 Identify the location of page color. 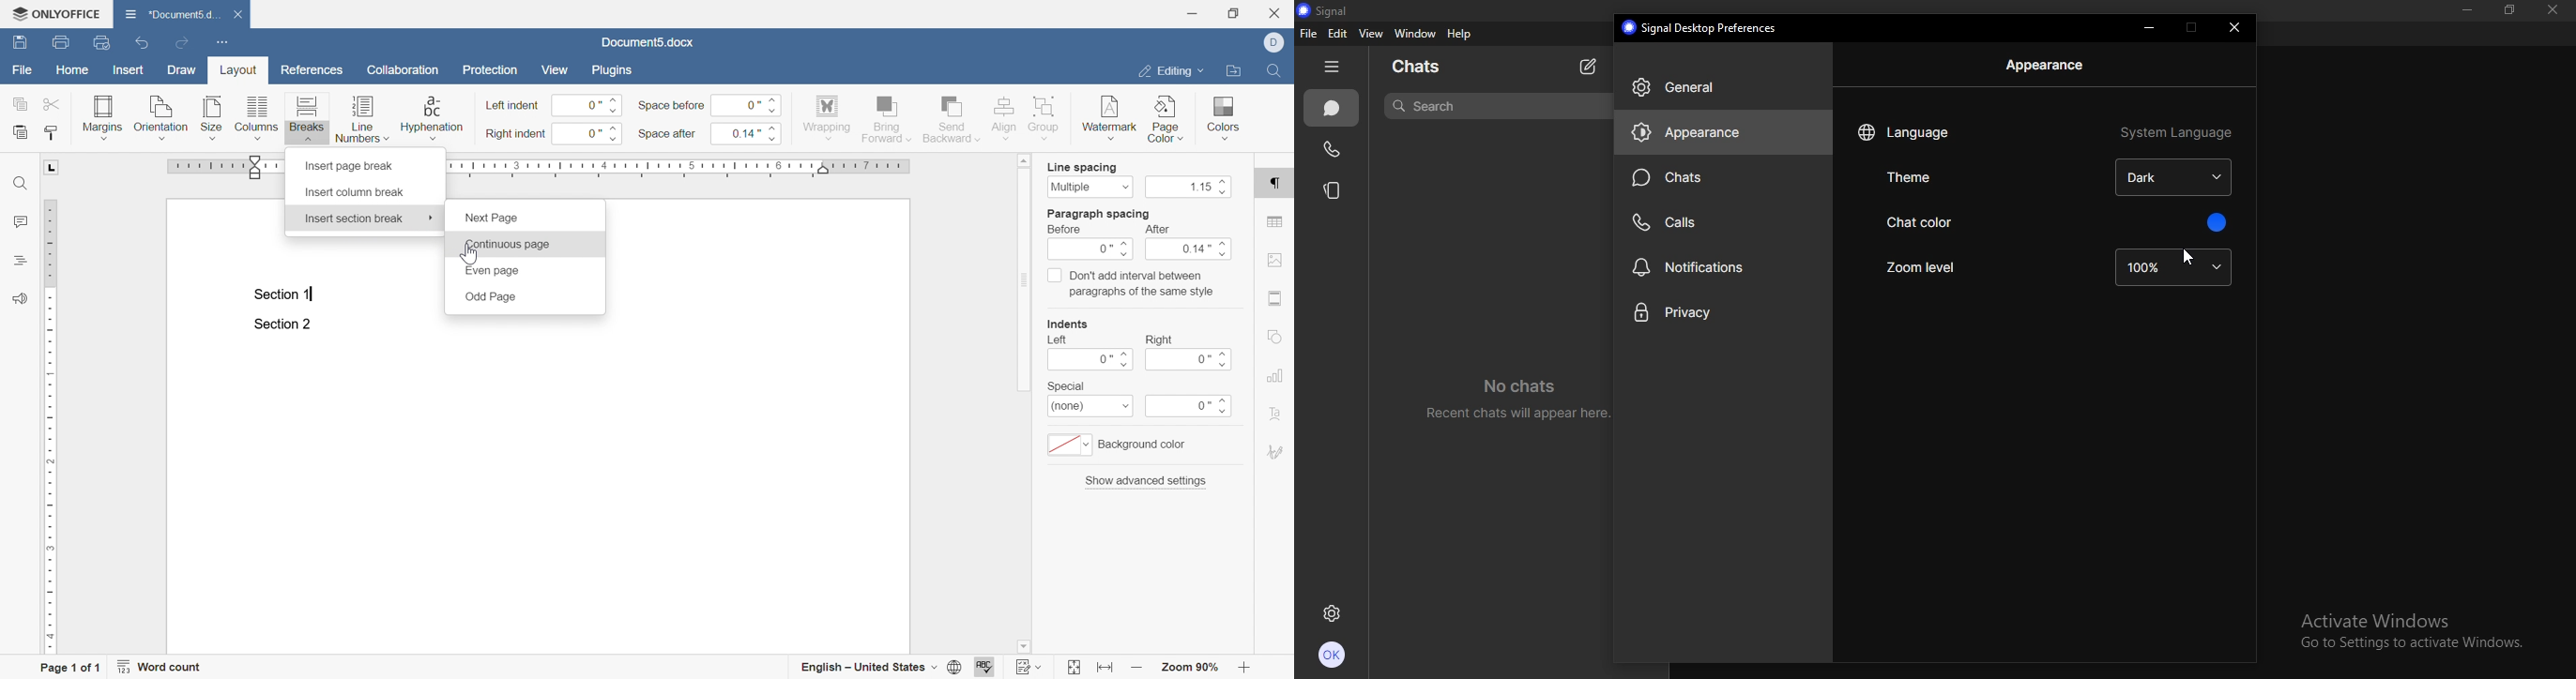
(1167, 119).